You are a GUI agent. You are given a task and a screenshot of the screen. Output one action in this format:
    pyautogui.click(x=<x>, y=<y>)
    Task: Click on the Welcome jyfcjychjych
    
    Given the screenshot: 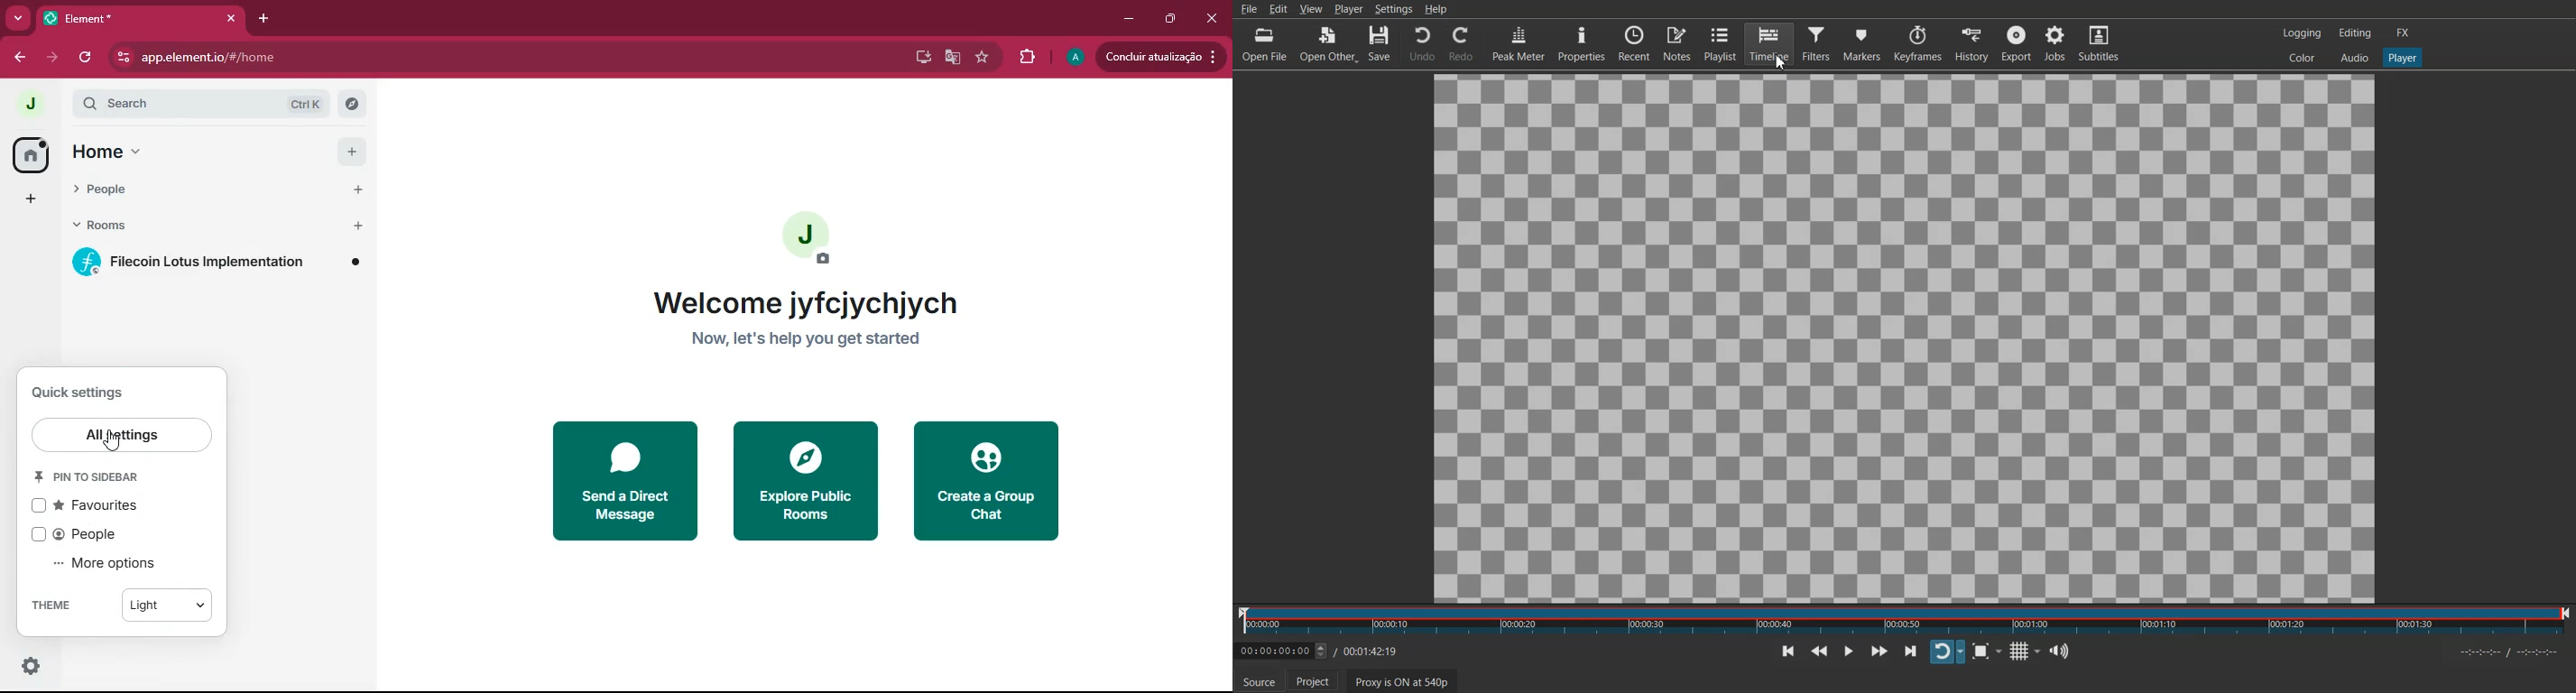 What is the action you would take?
    pyautogui.click(x=805, y=304)
    